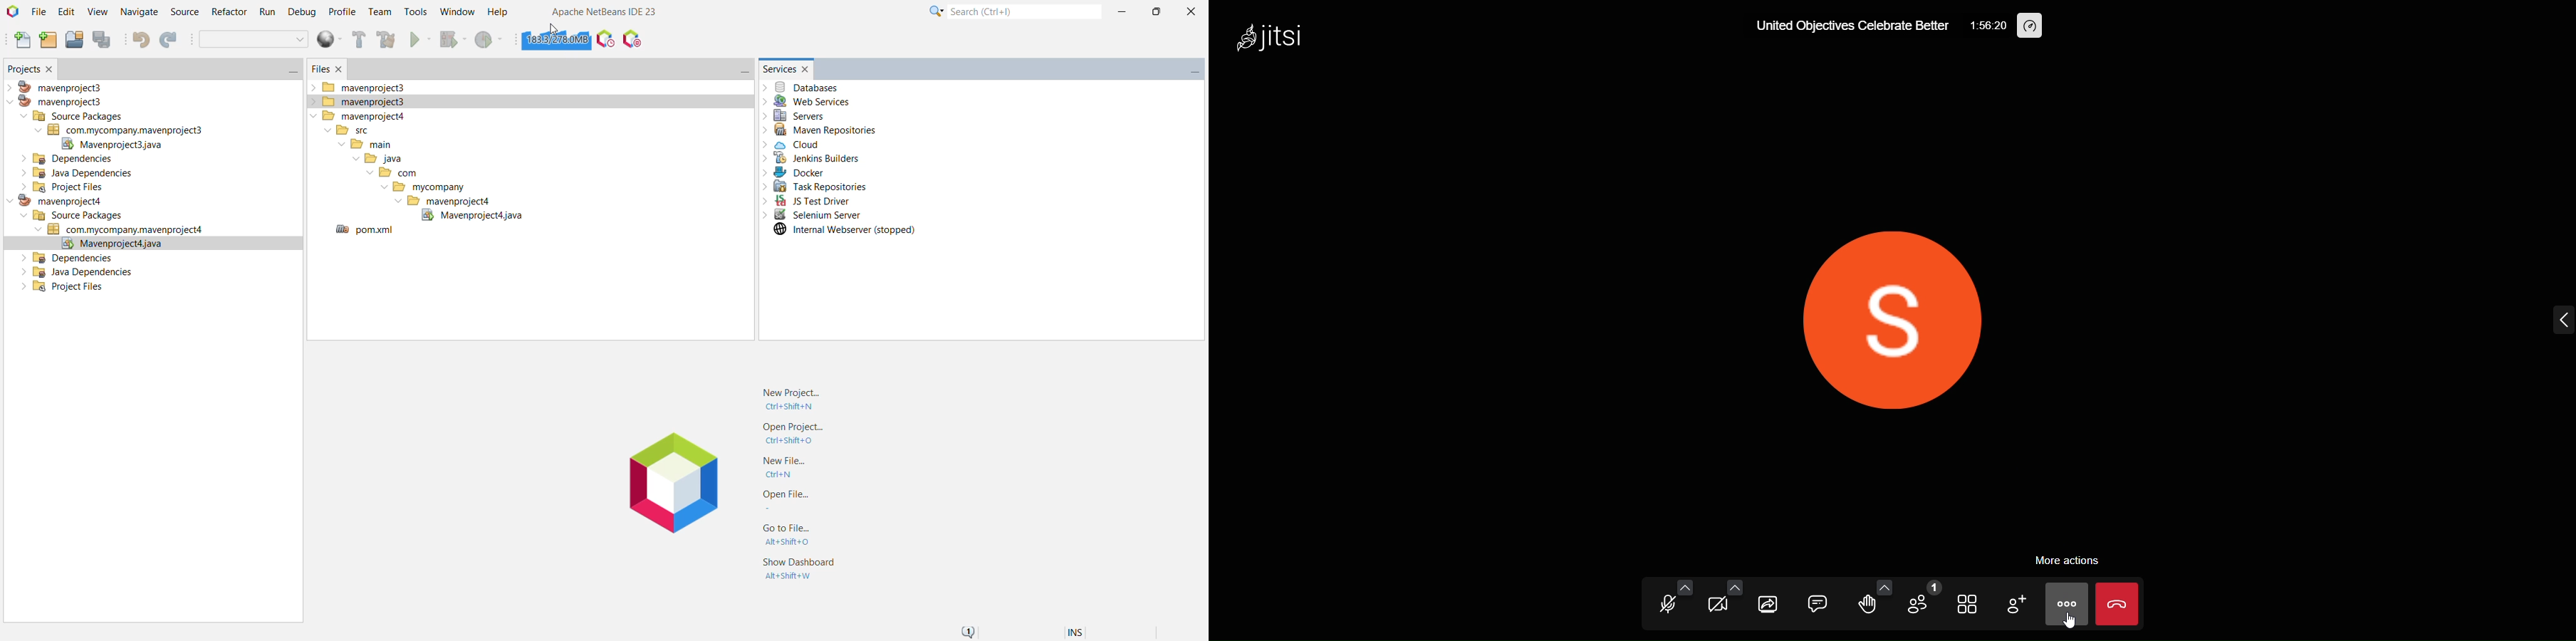  What do you see at coordinates (1281, 40) in the screenshot?
I see `jitsi` at bounding box center [1281, 40].